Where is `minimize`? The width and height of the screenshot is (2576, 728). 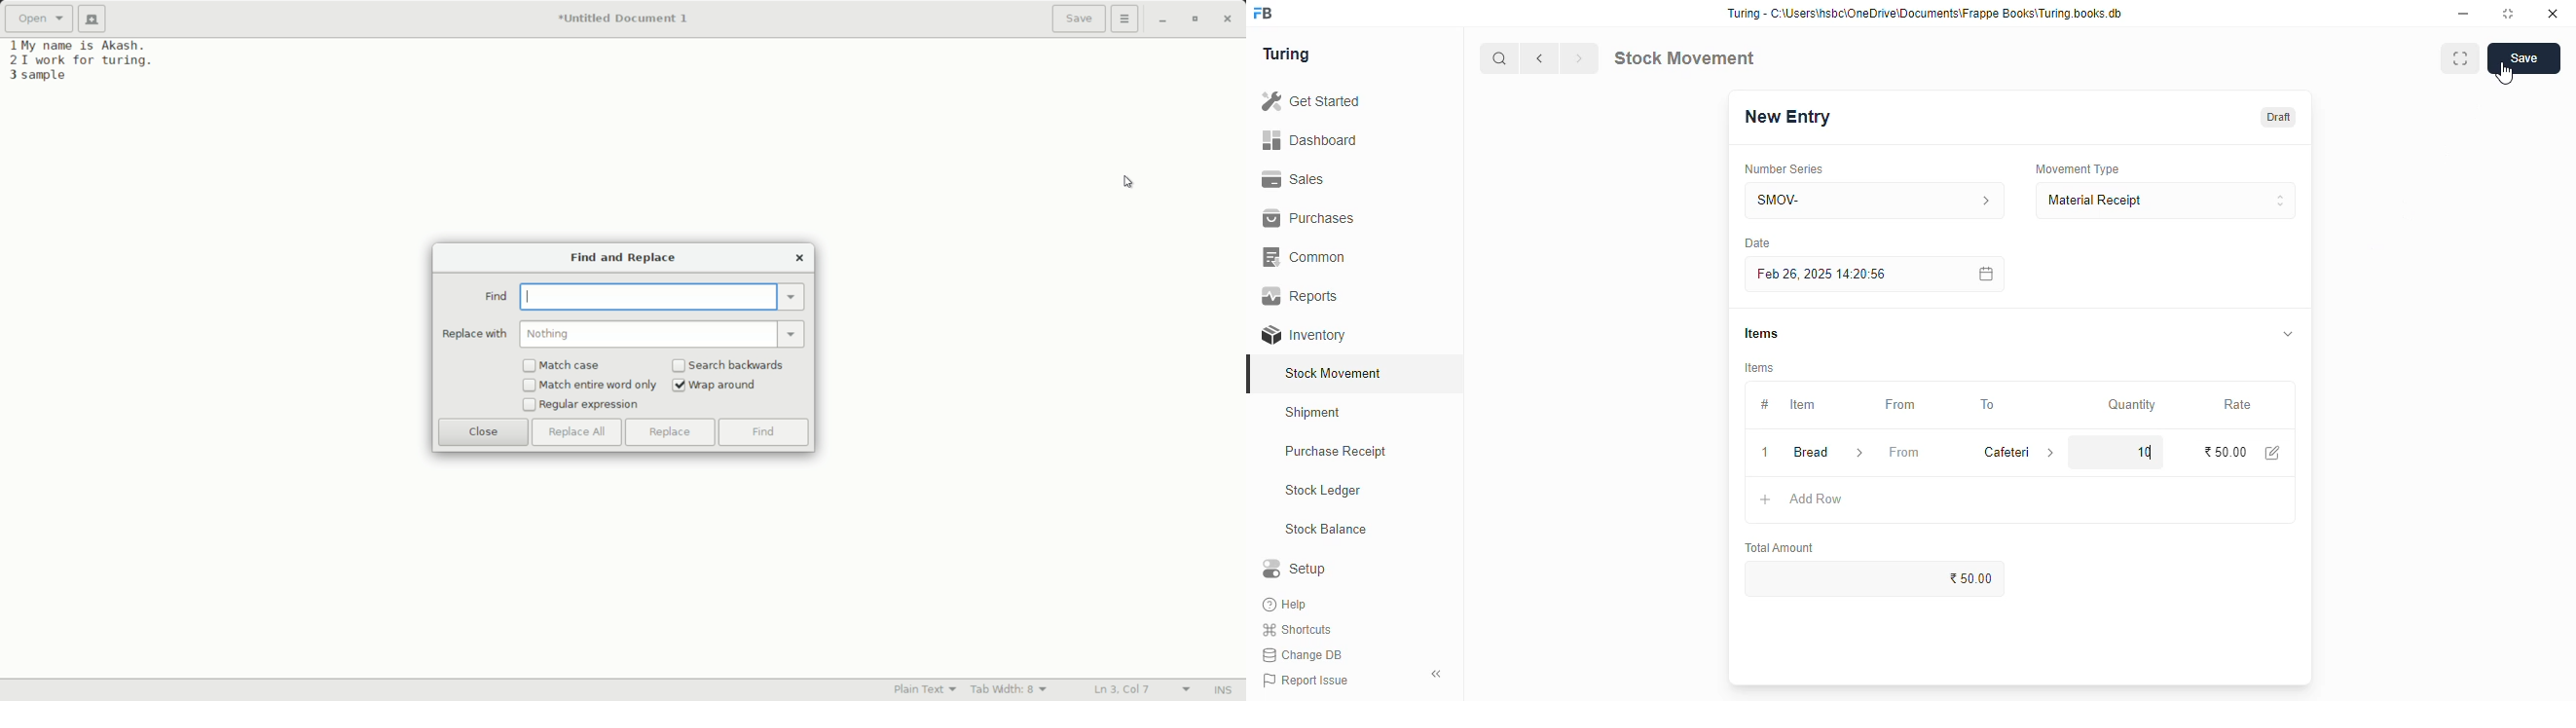
minimize is located at coordinates (2463, 15).